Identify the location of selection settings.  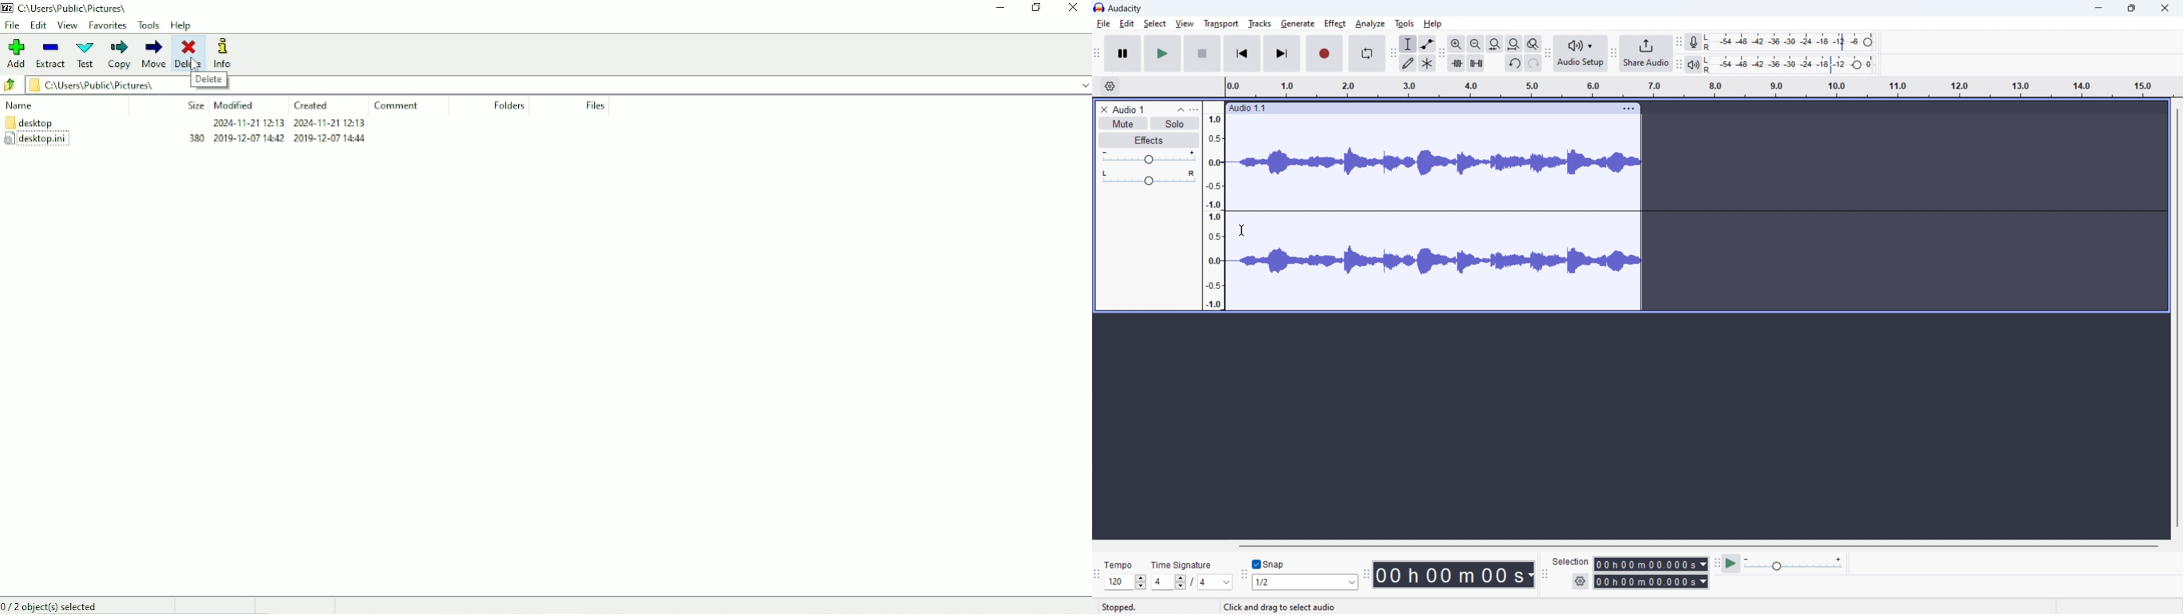
(1580, 582).